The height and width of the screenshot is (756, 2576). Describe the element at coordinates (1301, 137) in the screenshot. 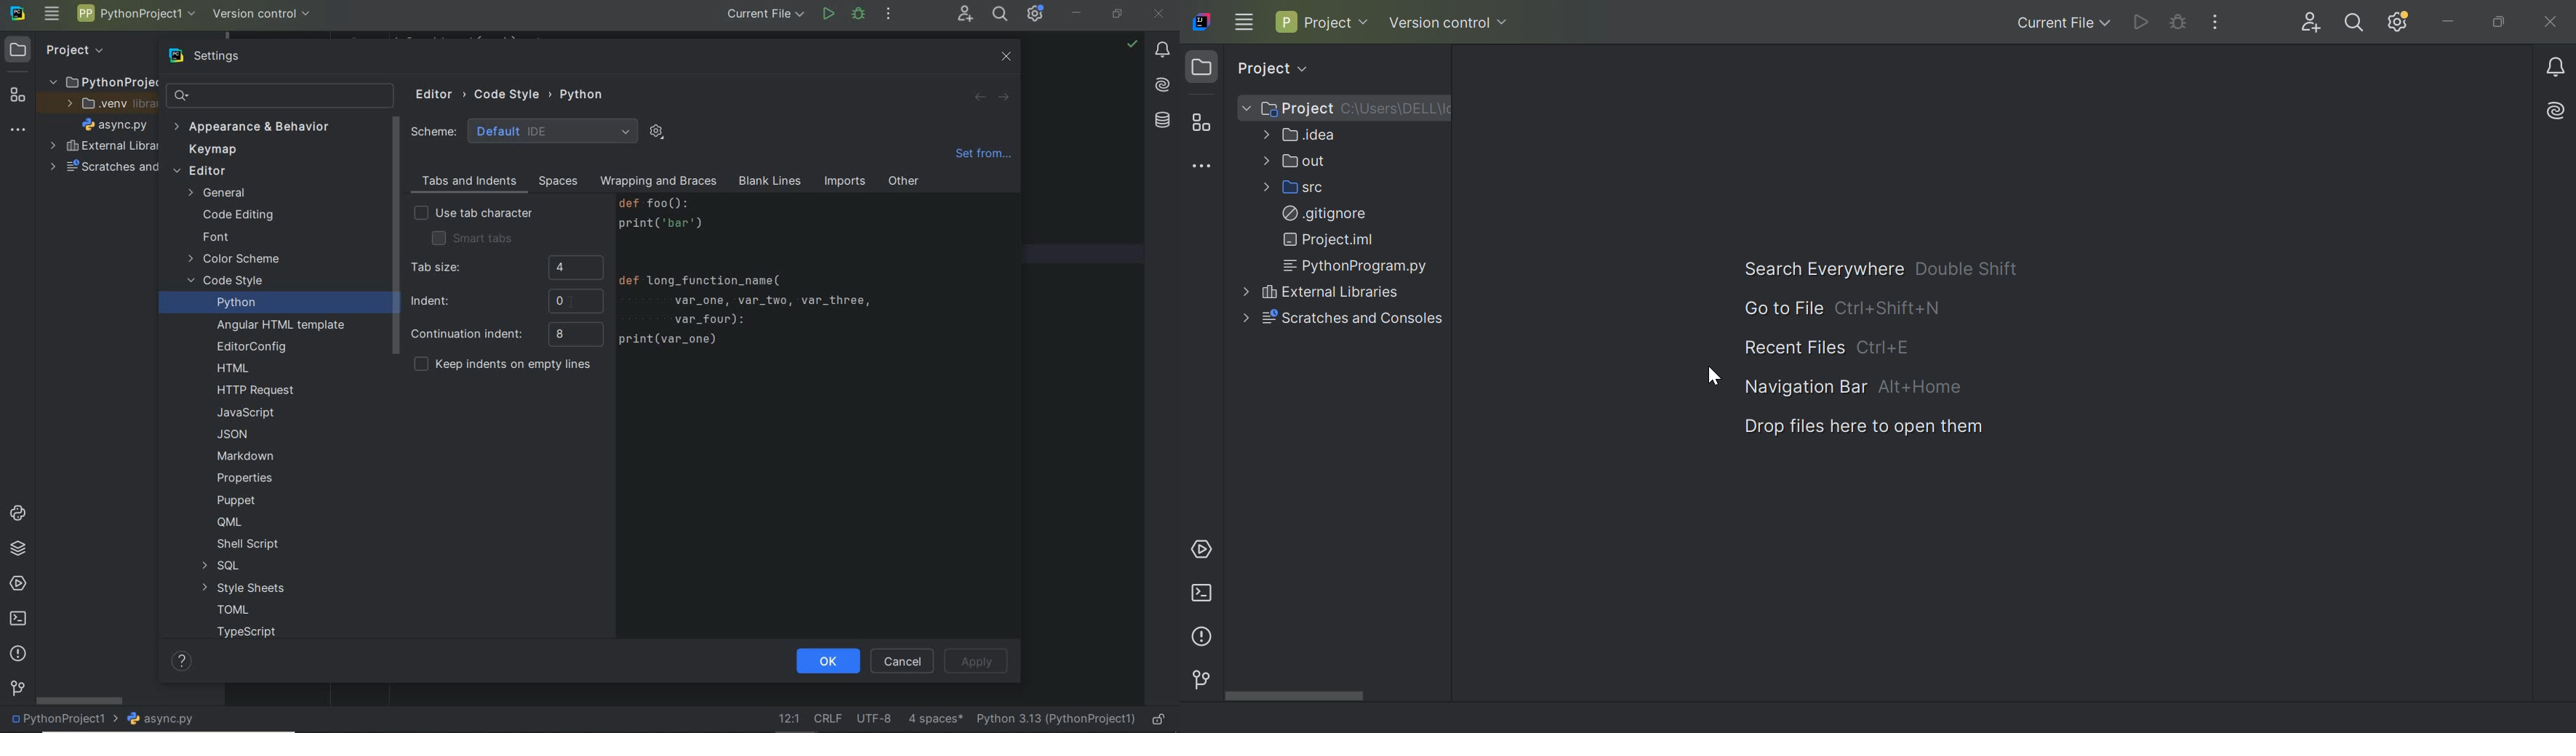

I see `.idea` at that location.